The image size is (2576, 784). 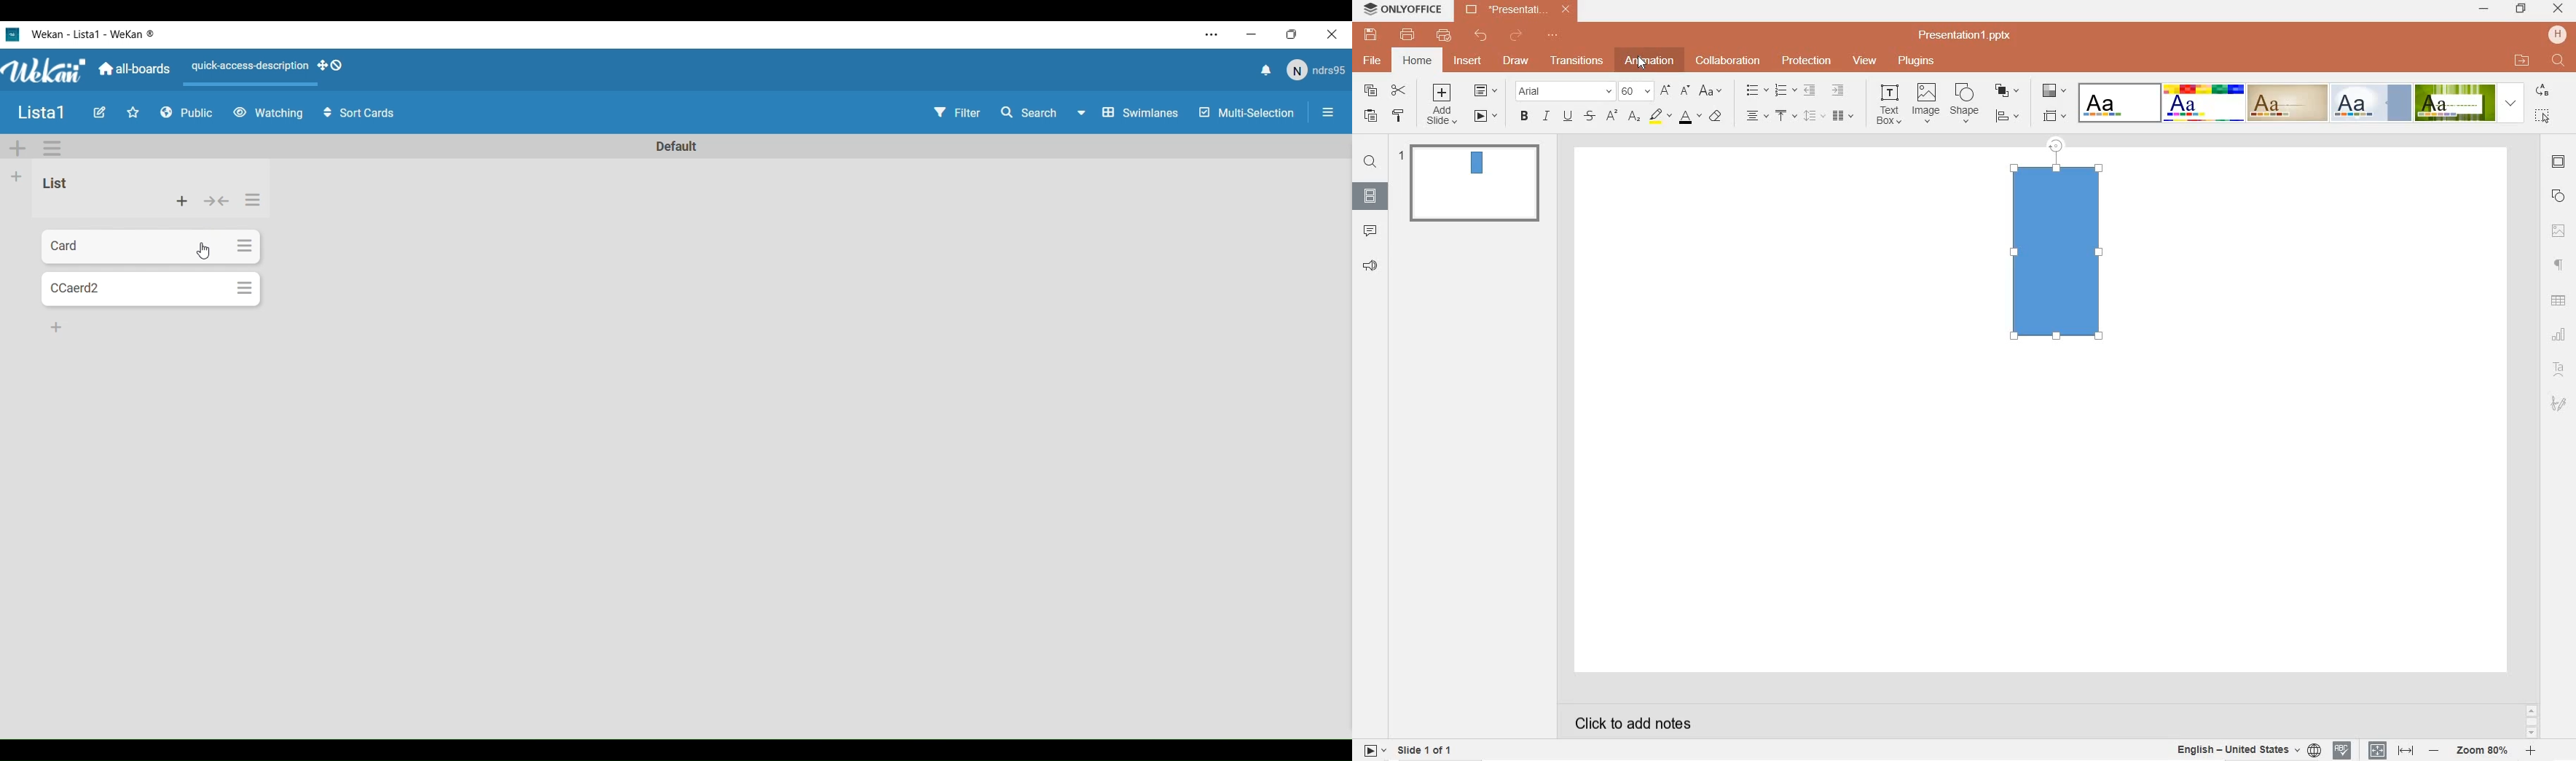 What do you see at coordinates (2341, 751) in the screenshot?
I see `spell checking` at bounding box center [2341, 751].